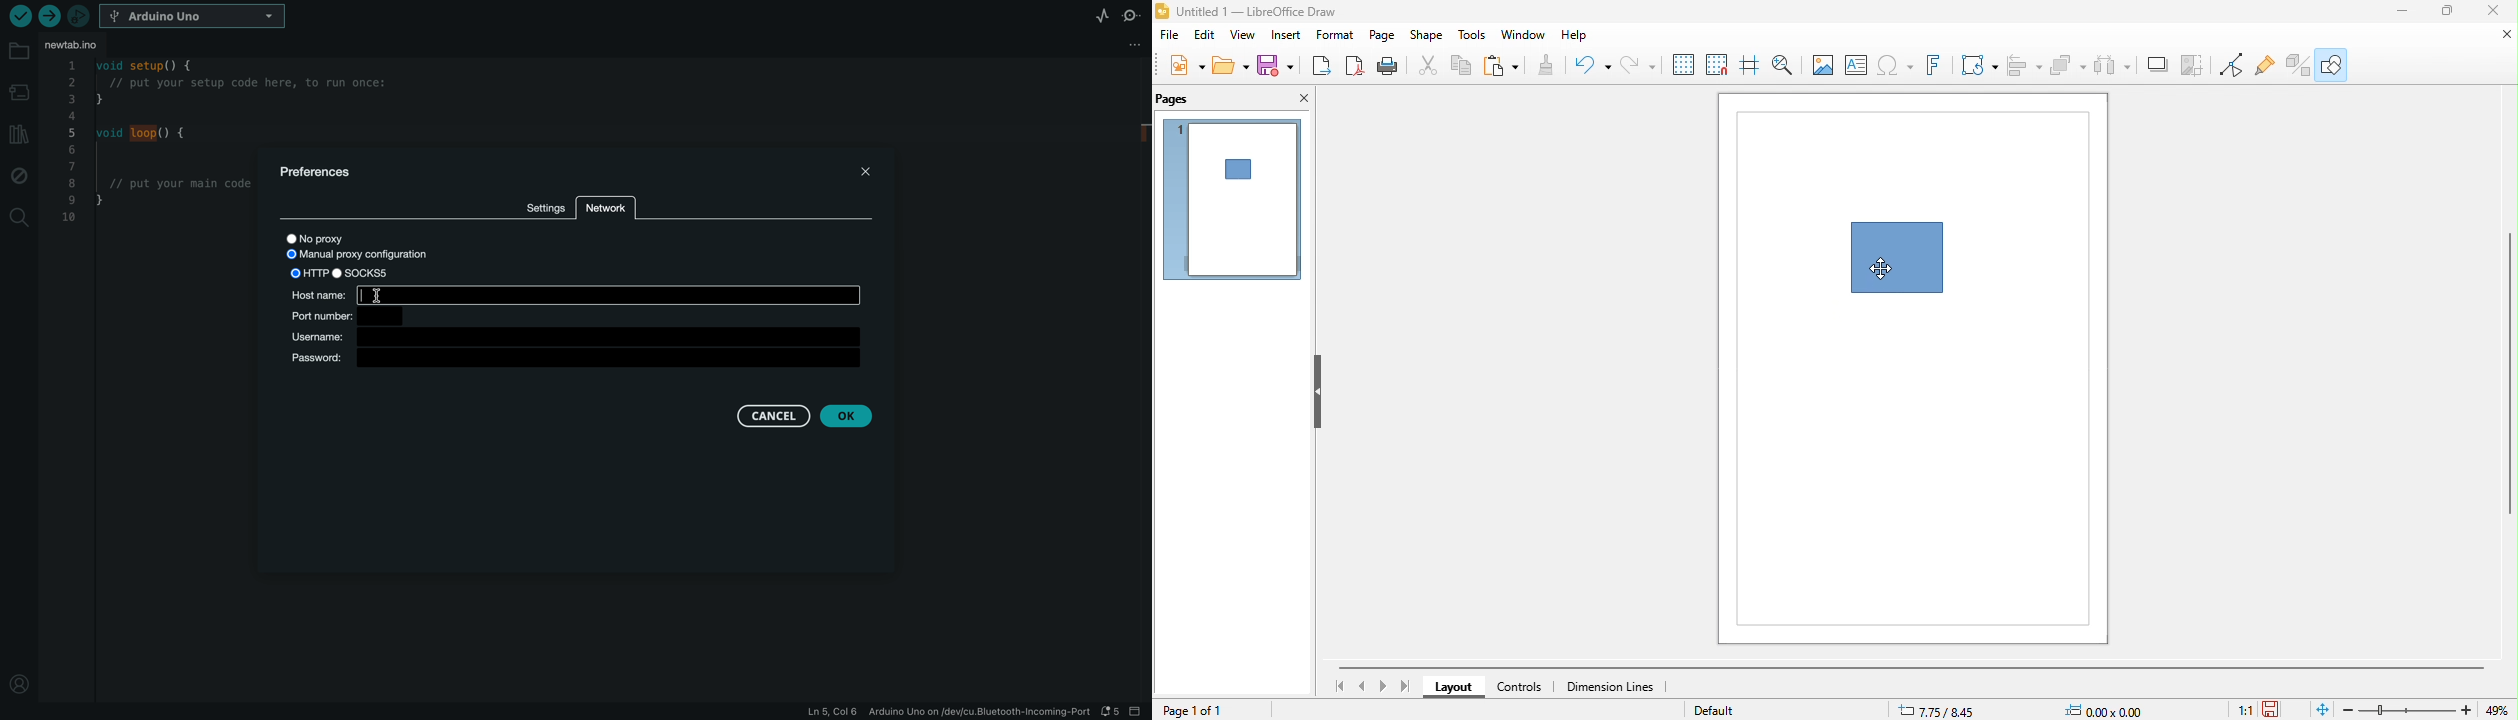 The height and width of the screenshot is (728, 2520). Describe the element at coordinates (321, 173) in the screenshot. I see `prefernces` at that location.